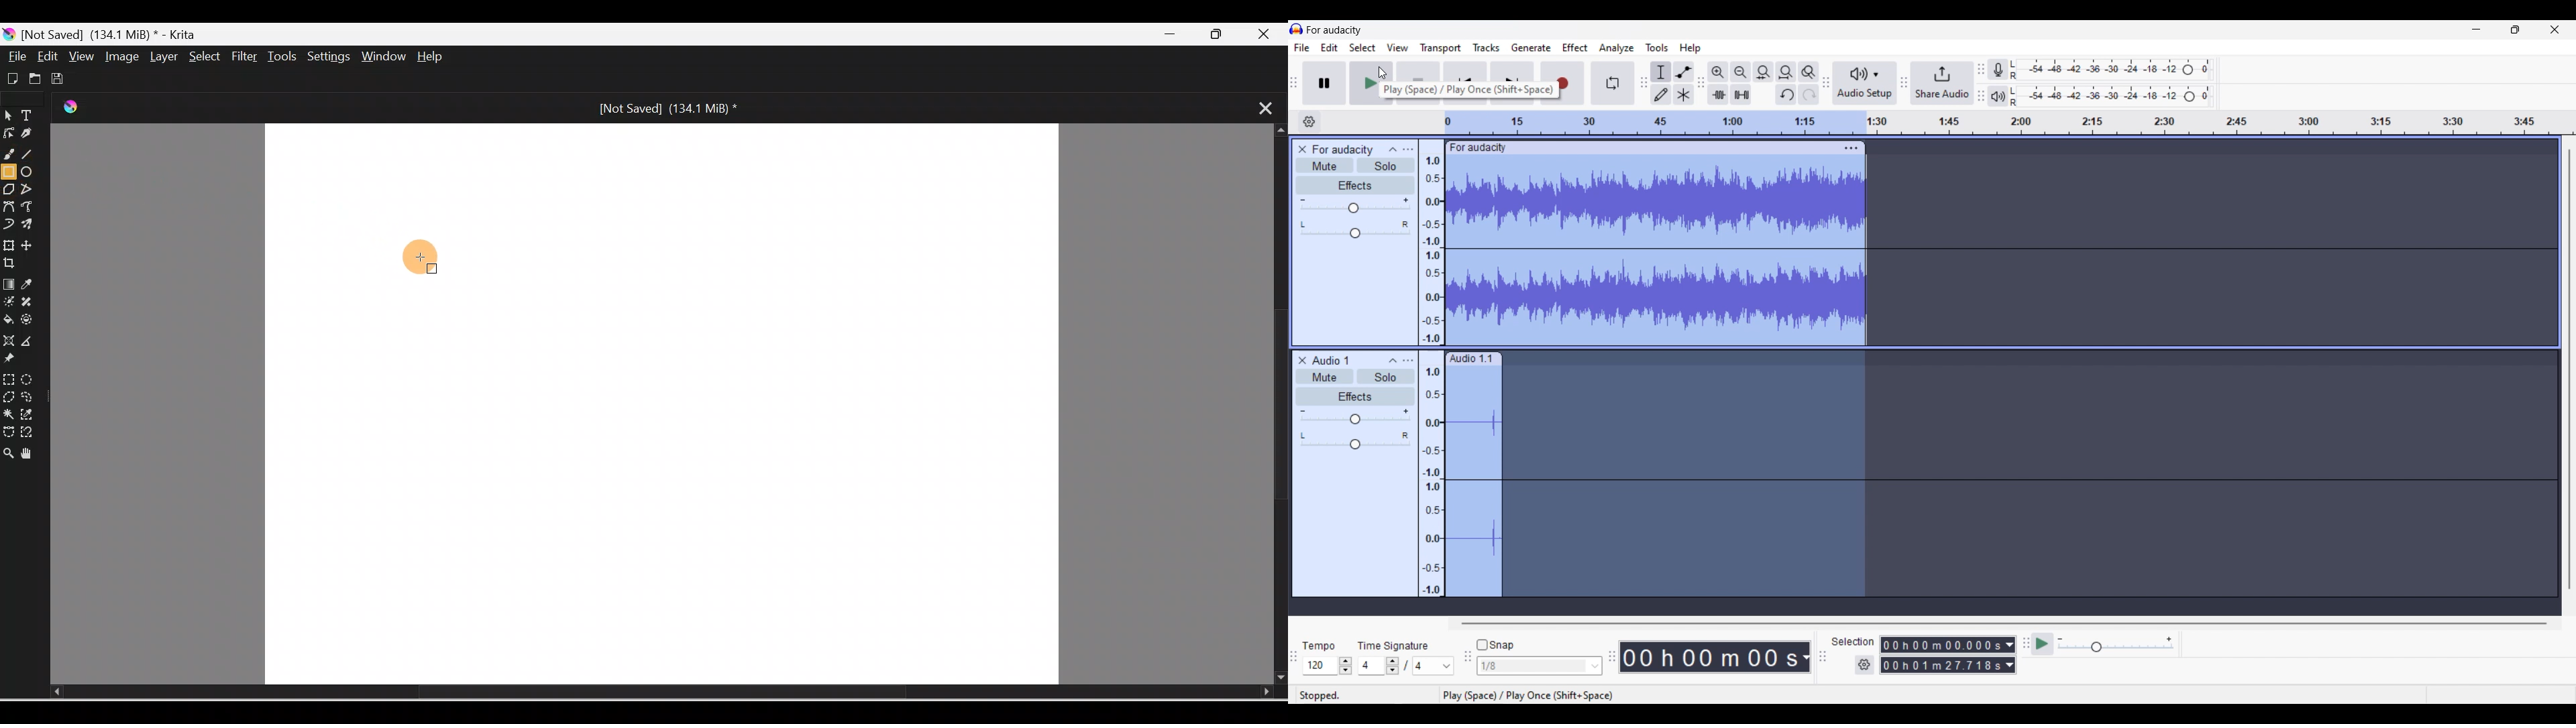  I want to click on collapse, so click(1392, 361).